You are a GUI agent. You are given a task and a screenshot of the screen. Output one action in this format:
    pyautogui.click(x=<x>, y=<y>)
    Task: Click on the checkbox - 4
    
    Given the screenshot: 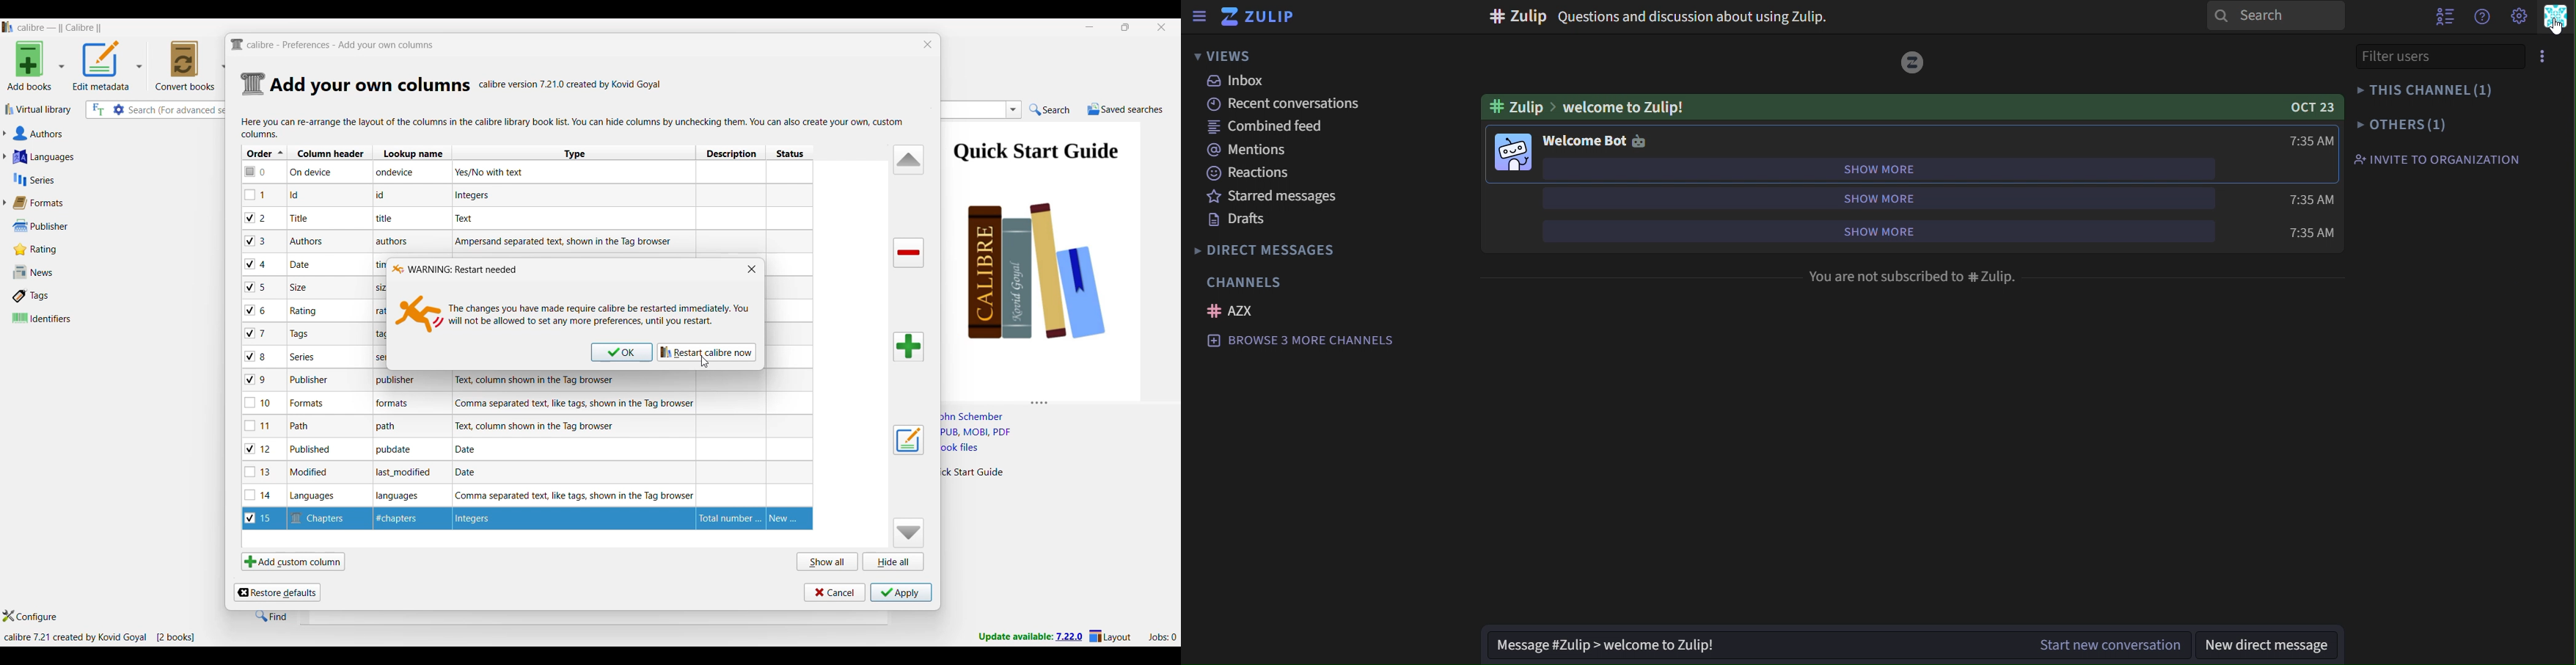 What is the action you would take?
    pyautogui.click(x=256, y=264)
    